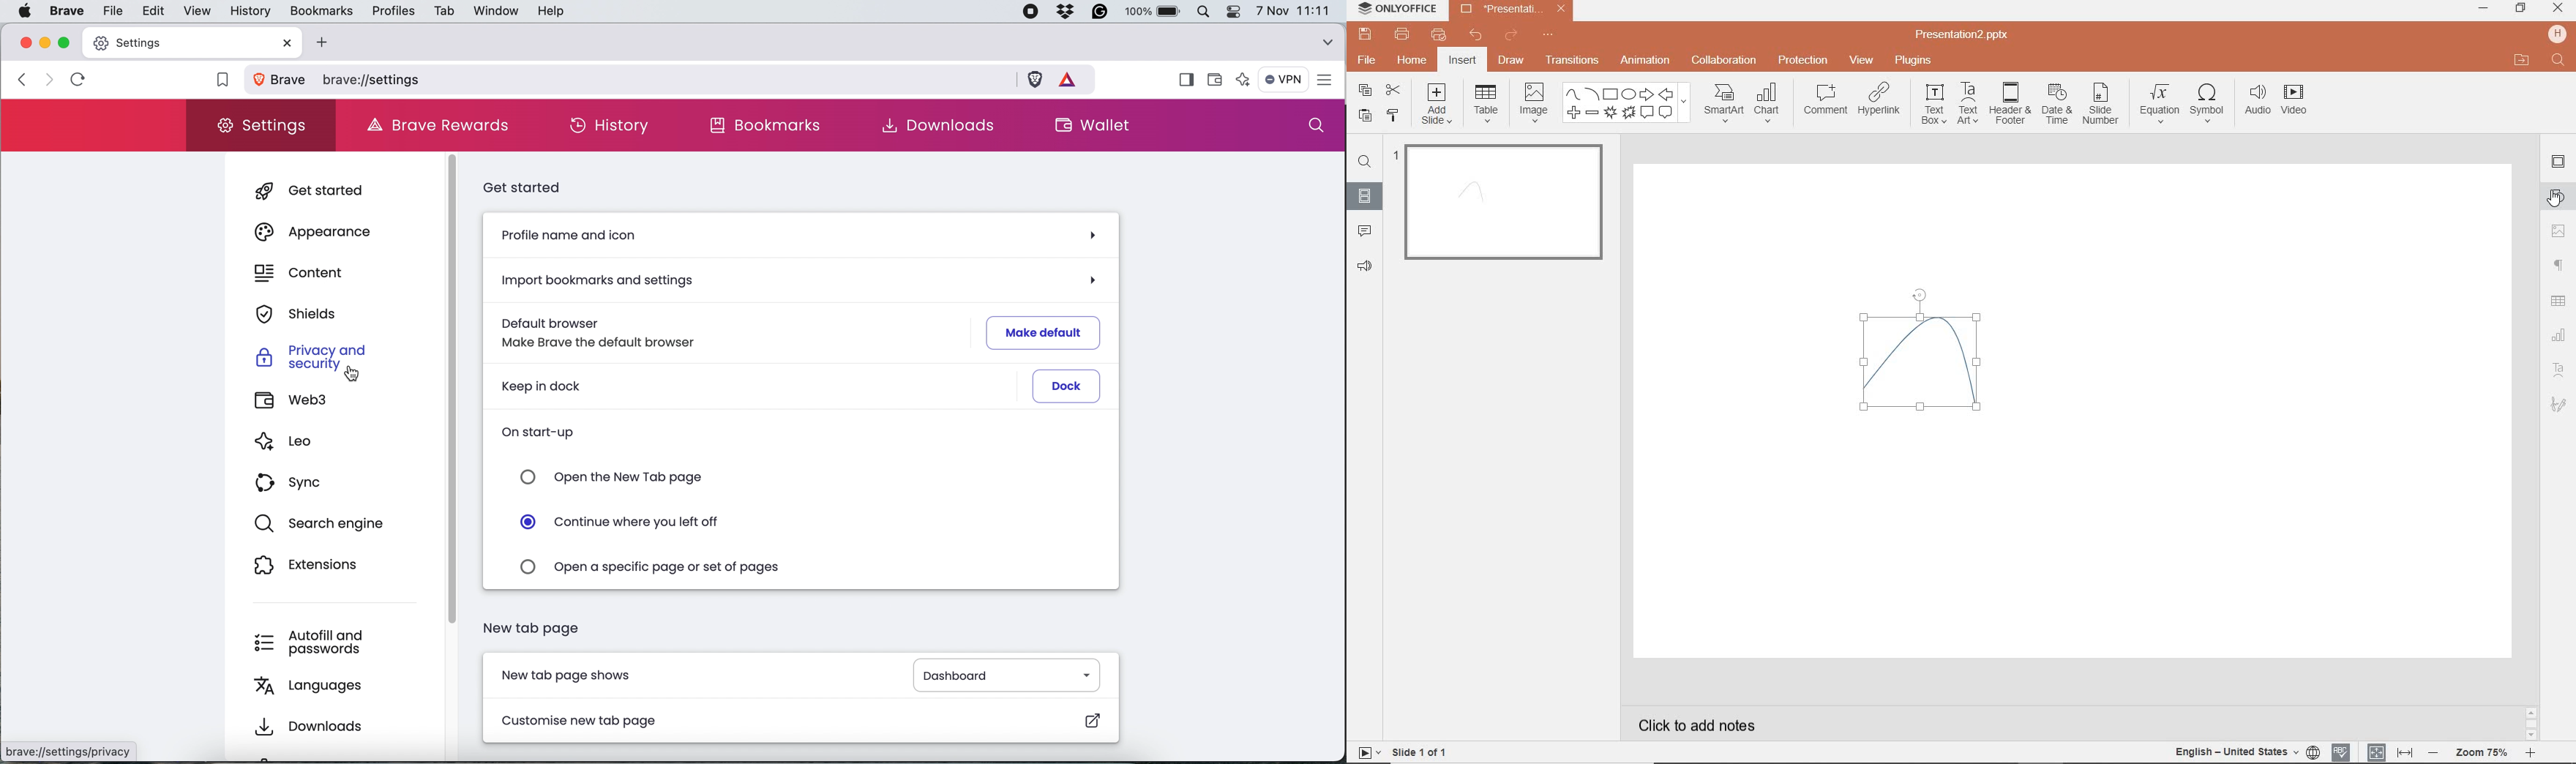 The image size is (2576, 784). What do you see at coordinates (24, 10) in the screenshot?
I see `system logo` at bounding box center [24, 10].